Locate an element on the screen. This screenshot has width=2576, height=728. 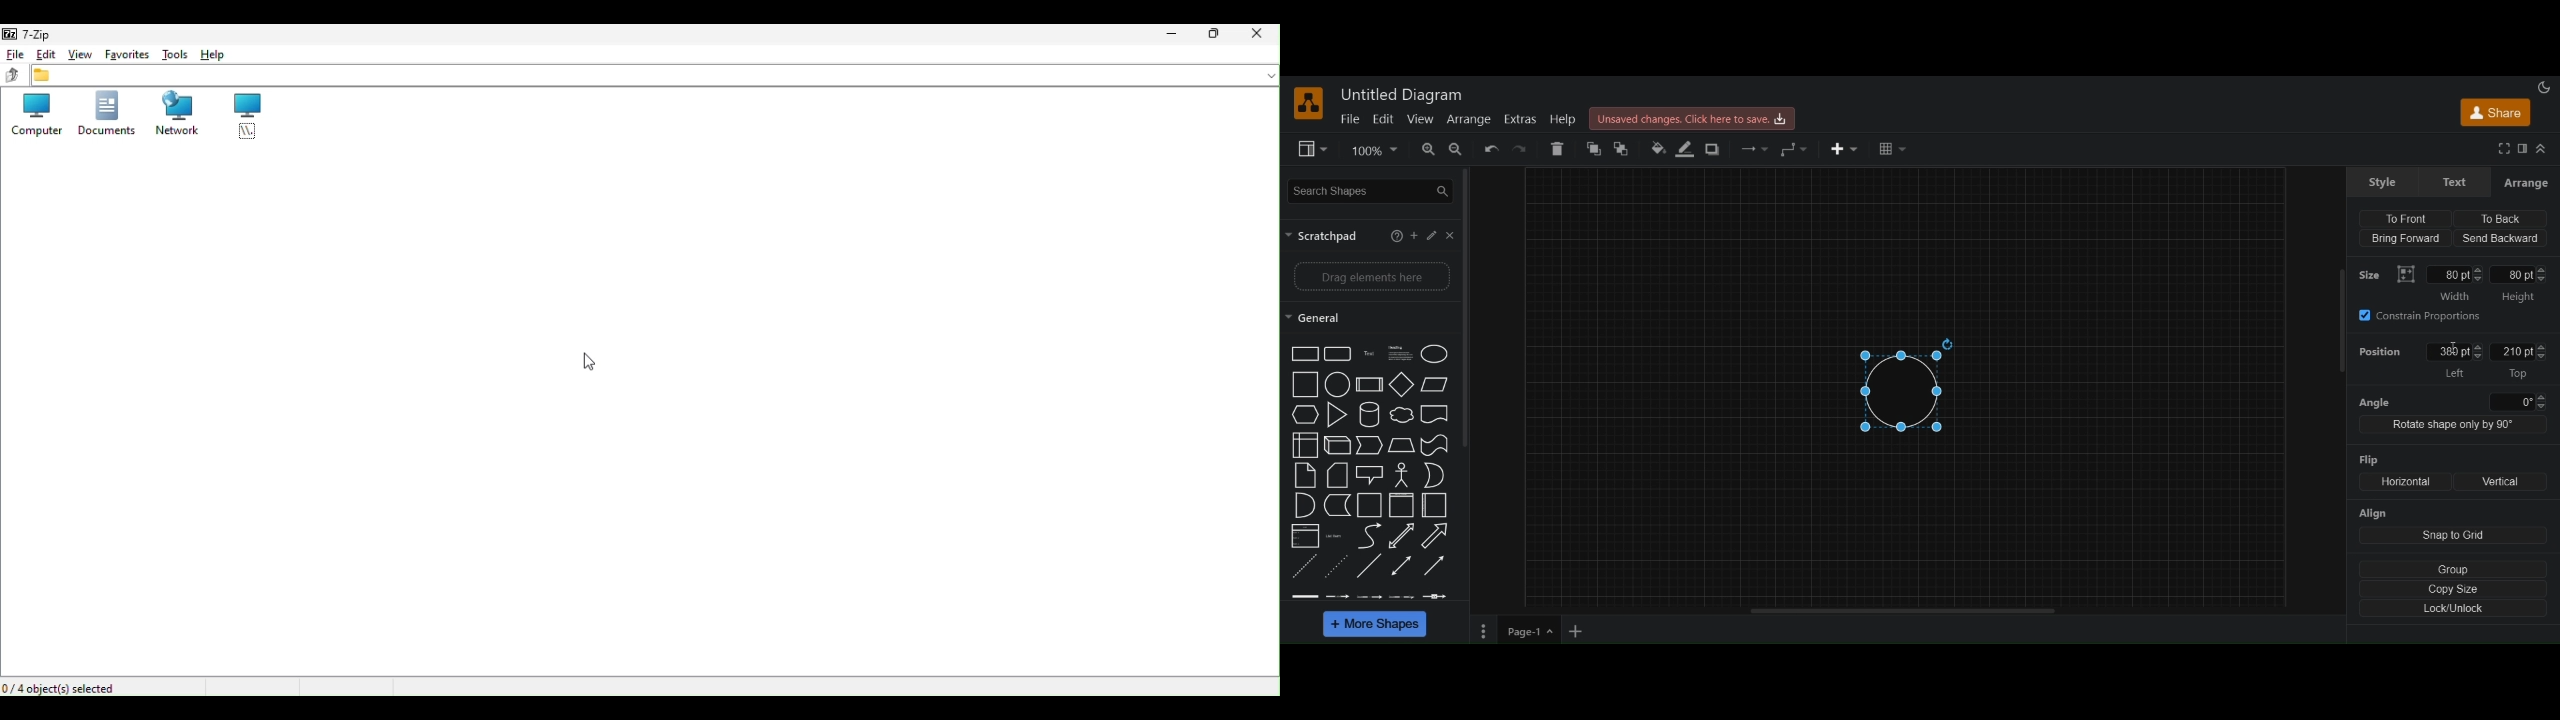
close is located at coordinates (1453, 235).